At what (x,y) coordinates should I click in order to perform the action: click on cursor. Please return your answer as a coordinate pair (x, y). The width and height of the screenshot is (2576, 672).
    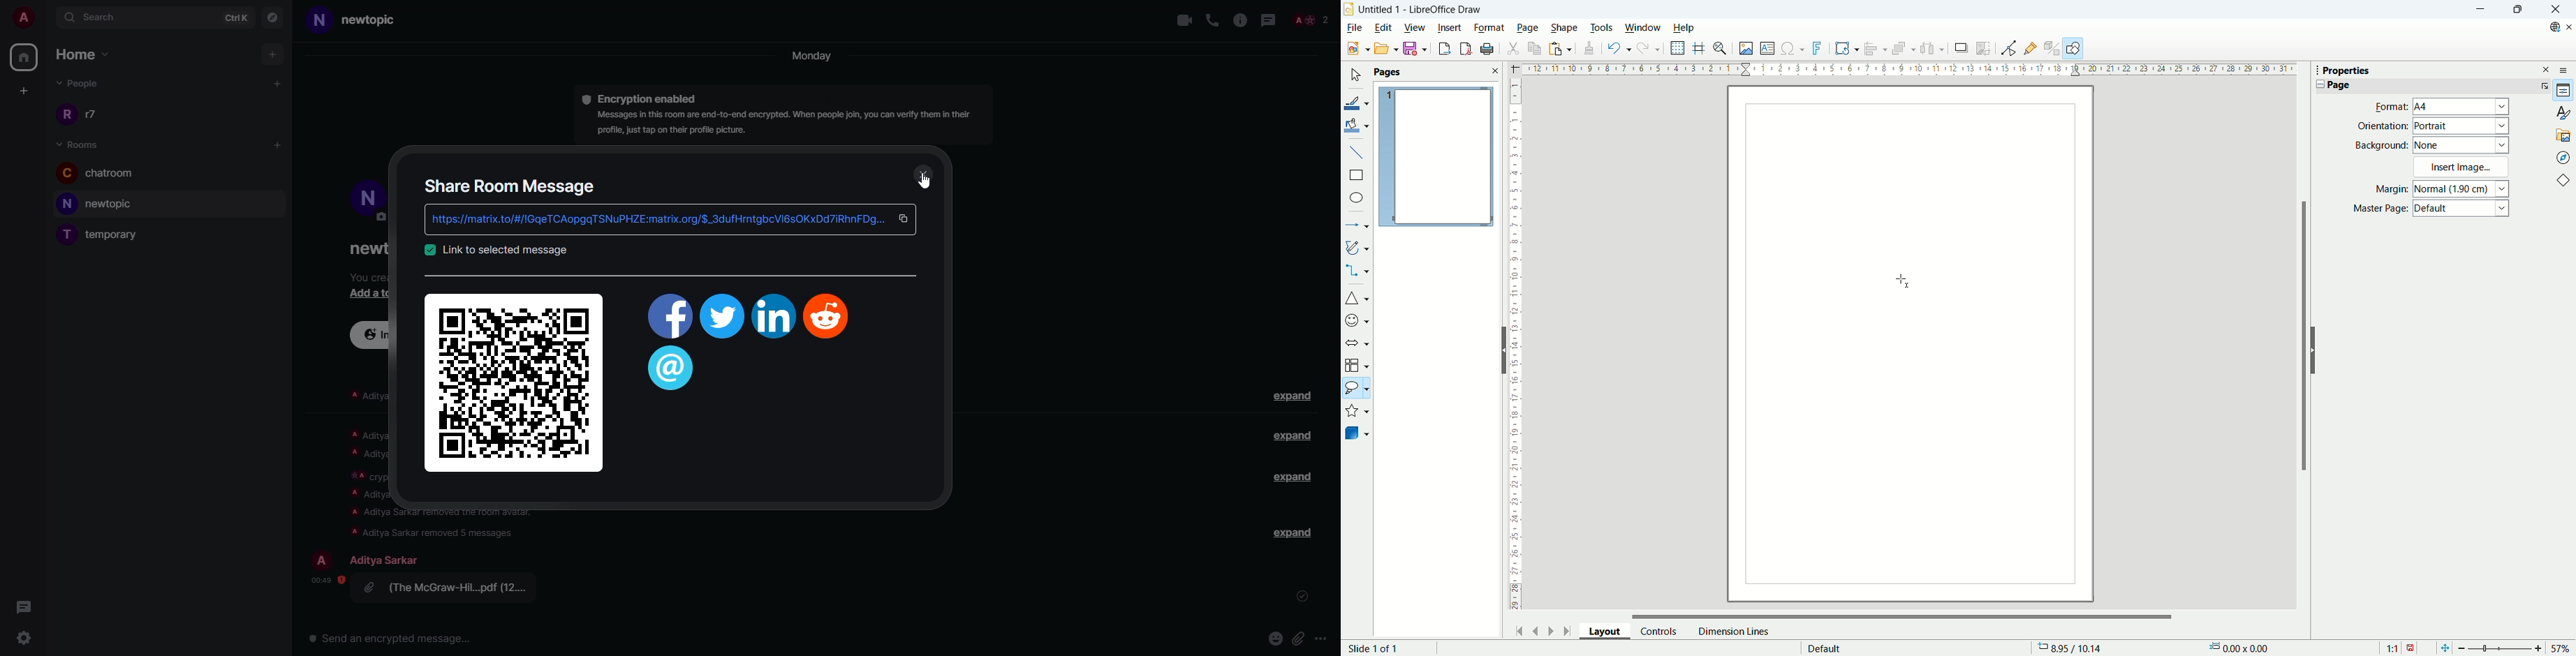
    Looking at the image, I should click on (926, 179).